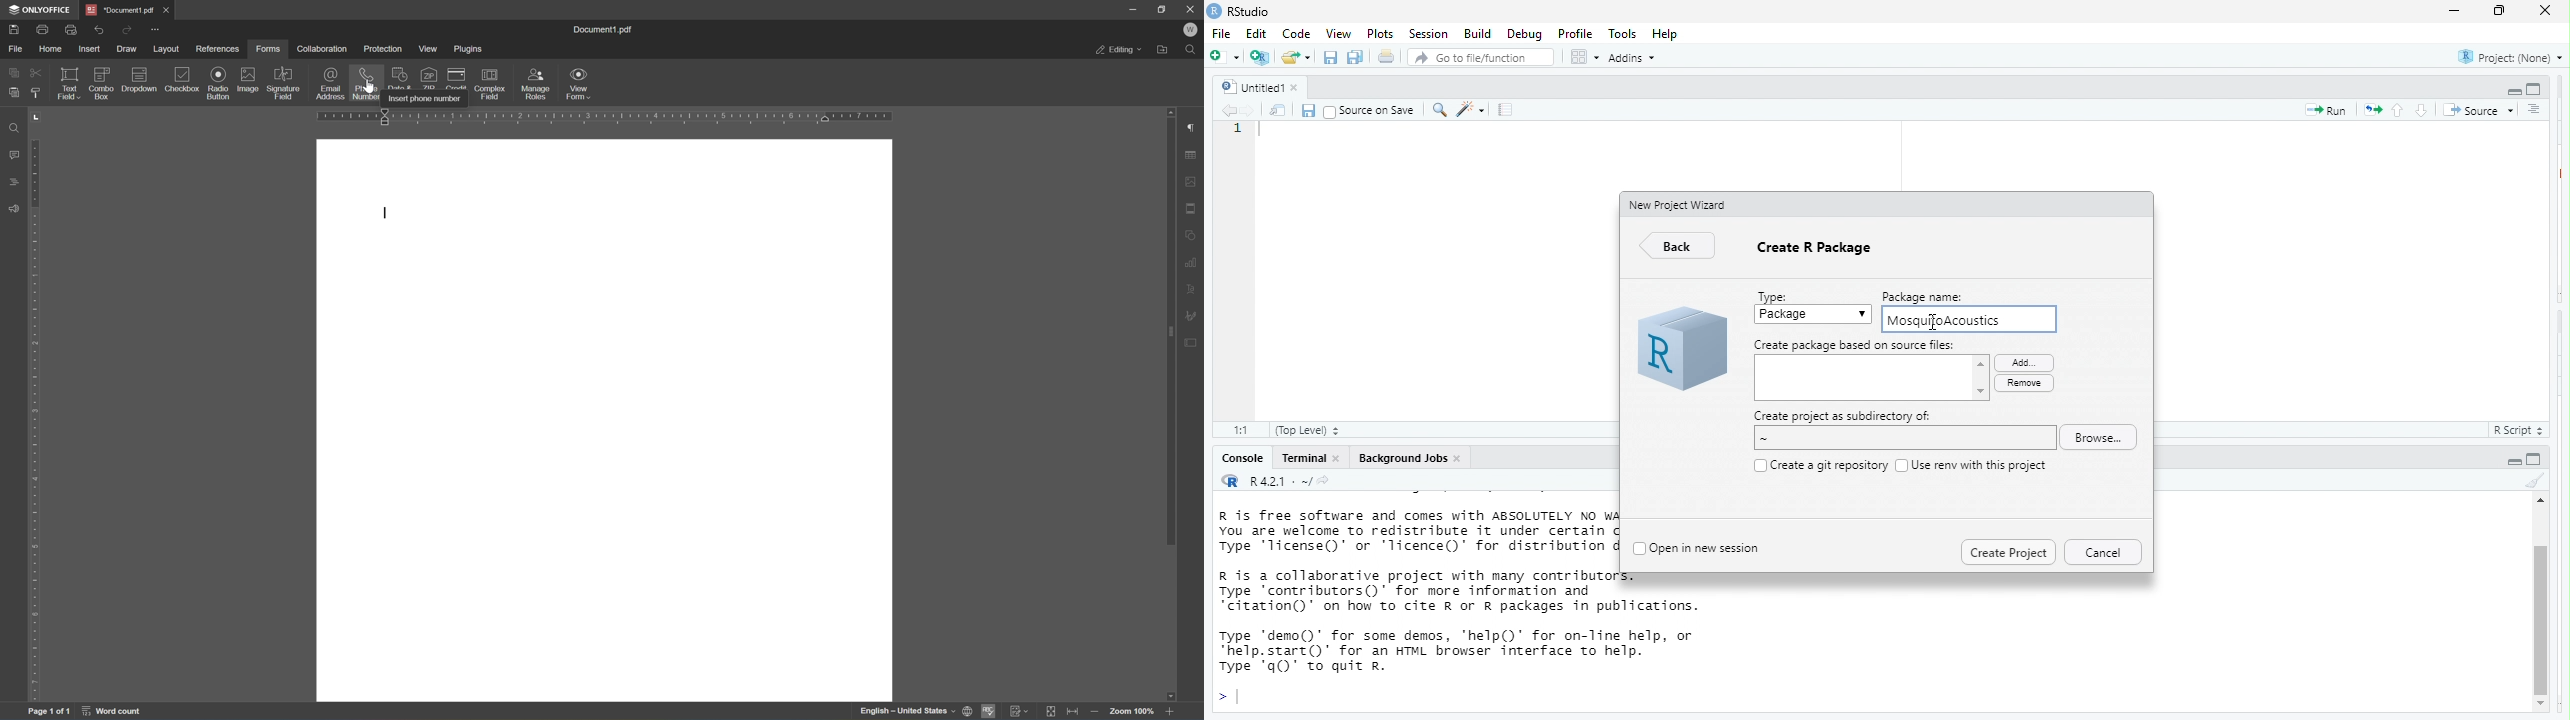 This screenshot has height=728, width=2576. I want to click on re run the previous code, so click(2371, 111).